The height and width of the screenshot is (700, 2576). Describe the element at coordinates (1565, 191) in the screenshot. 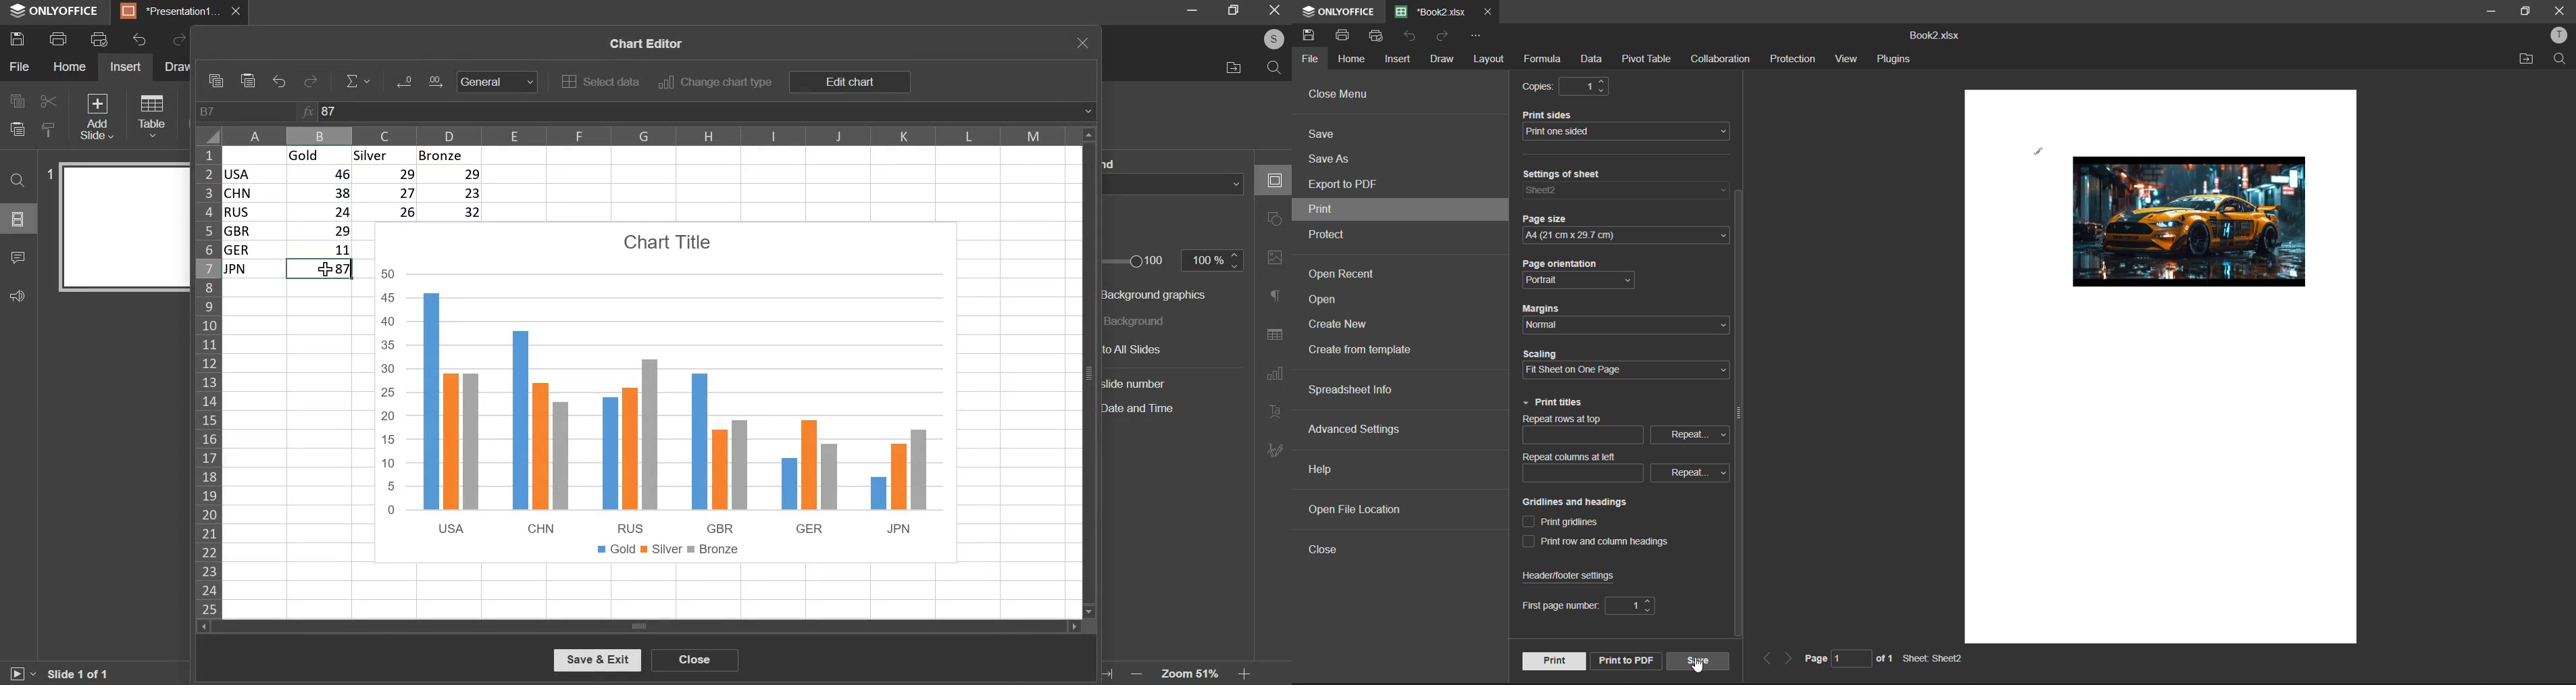

I see `sheet2` at that location.